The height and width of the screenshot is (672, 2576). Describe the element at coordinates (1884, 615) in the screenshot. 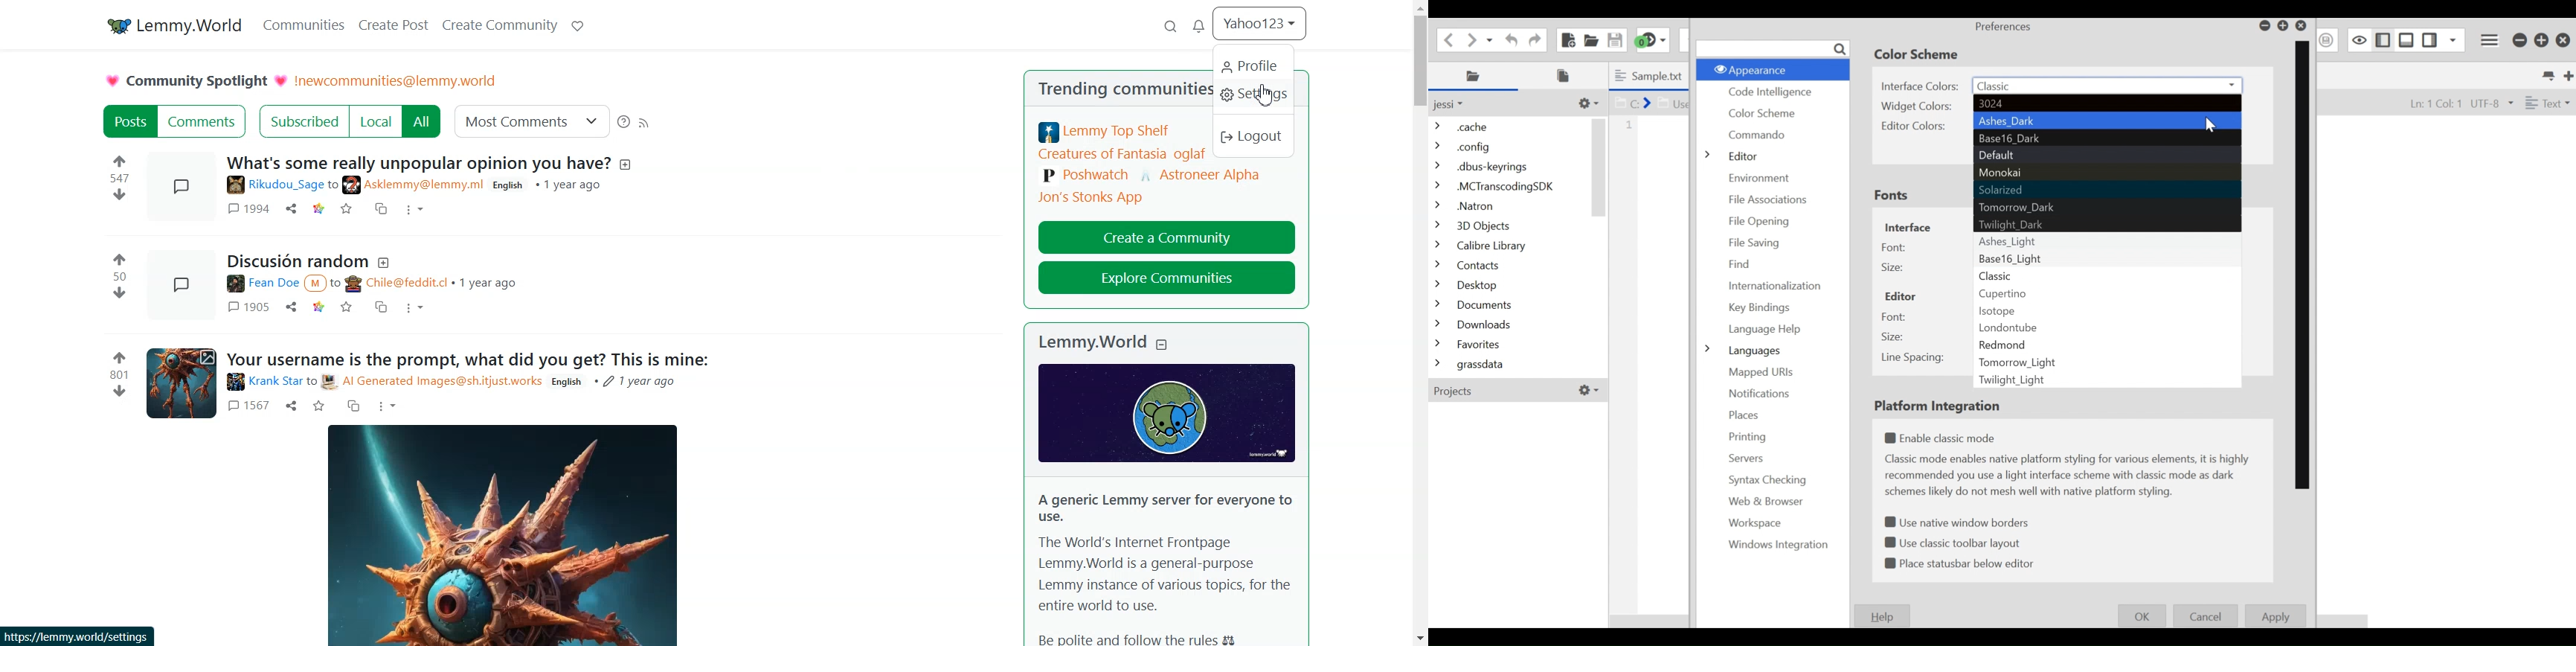

I see `Help` at that location.